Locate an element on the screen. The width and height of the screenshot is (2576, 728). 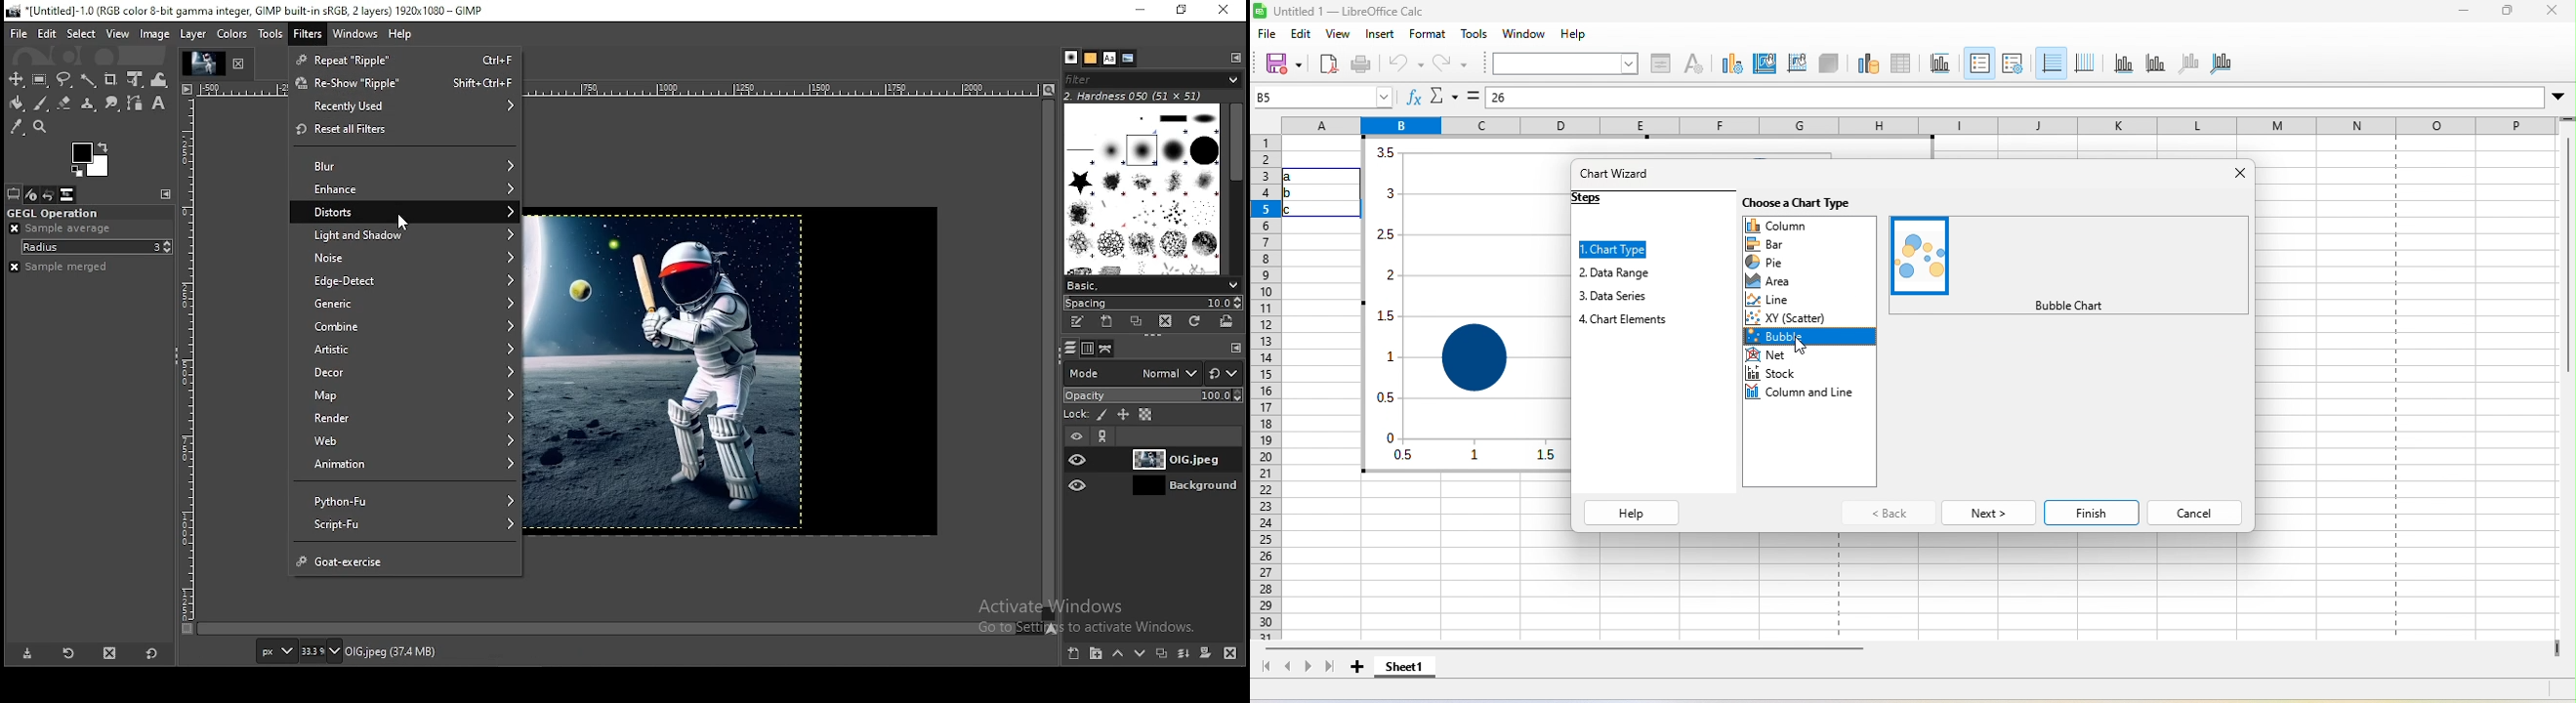
edit is located at coordinates (47, 33).